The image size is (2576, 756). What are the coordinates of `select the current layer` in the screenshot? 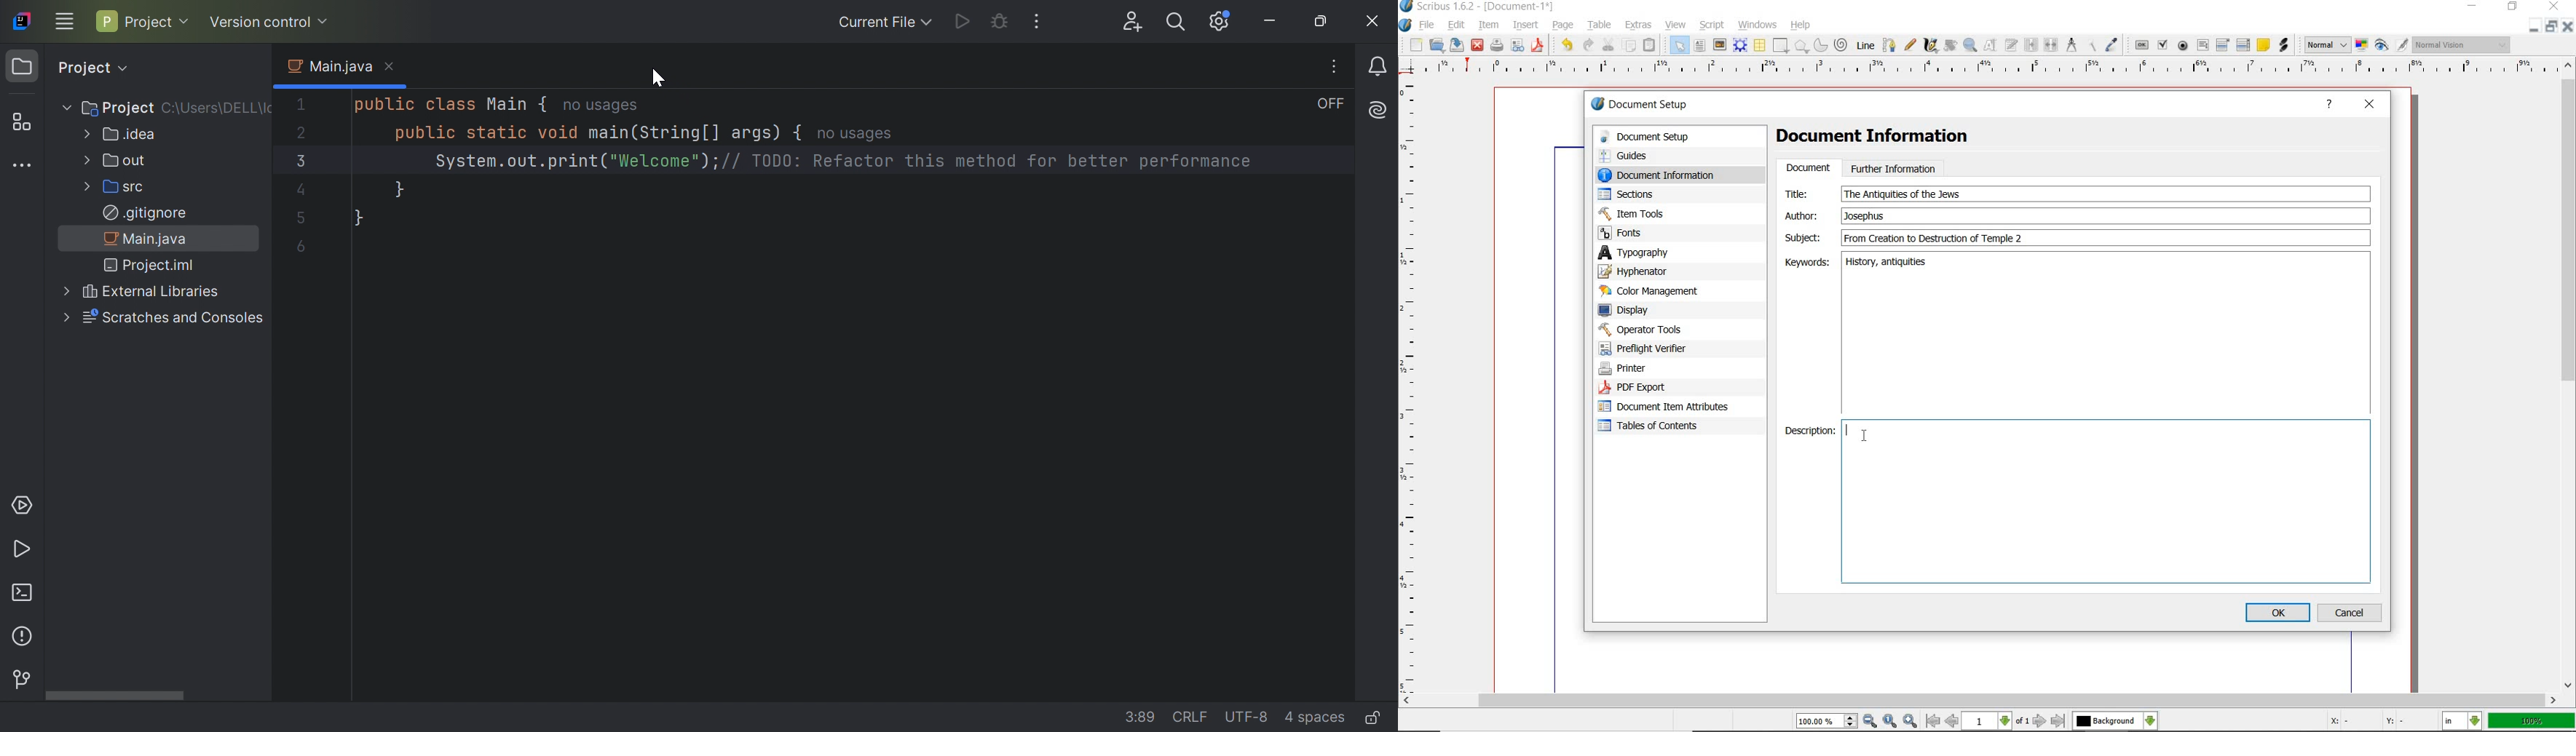 It's located at (2116, 721).